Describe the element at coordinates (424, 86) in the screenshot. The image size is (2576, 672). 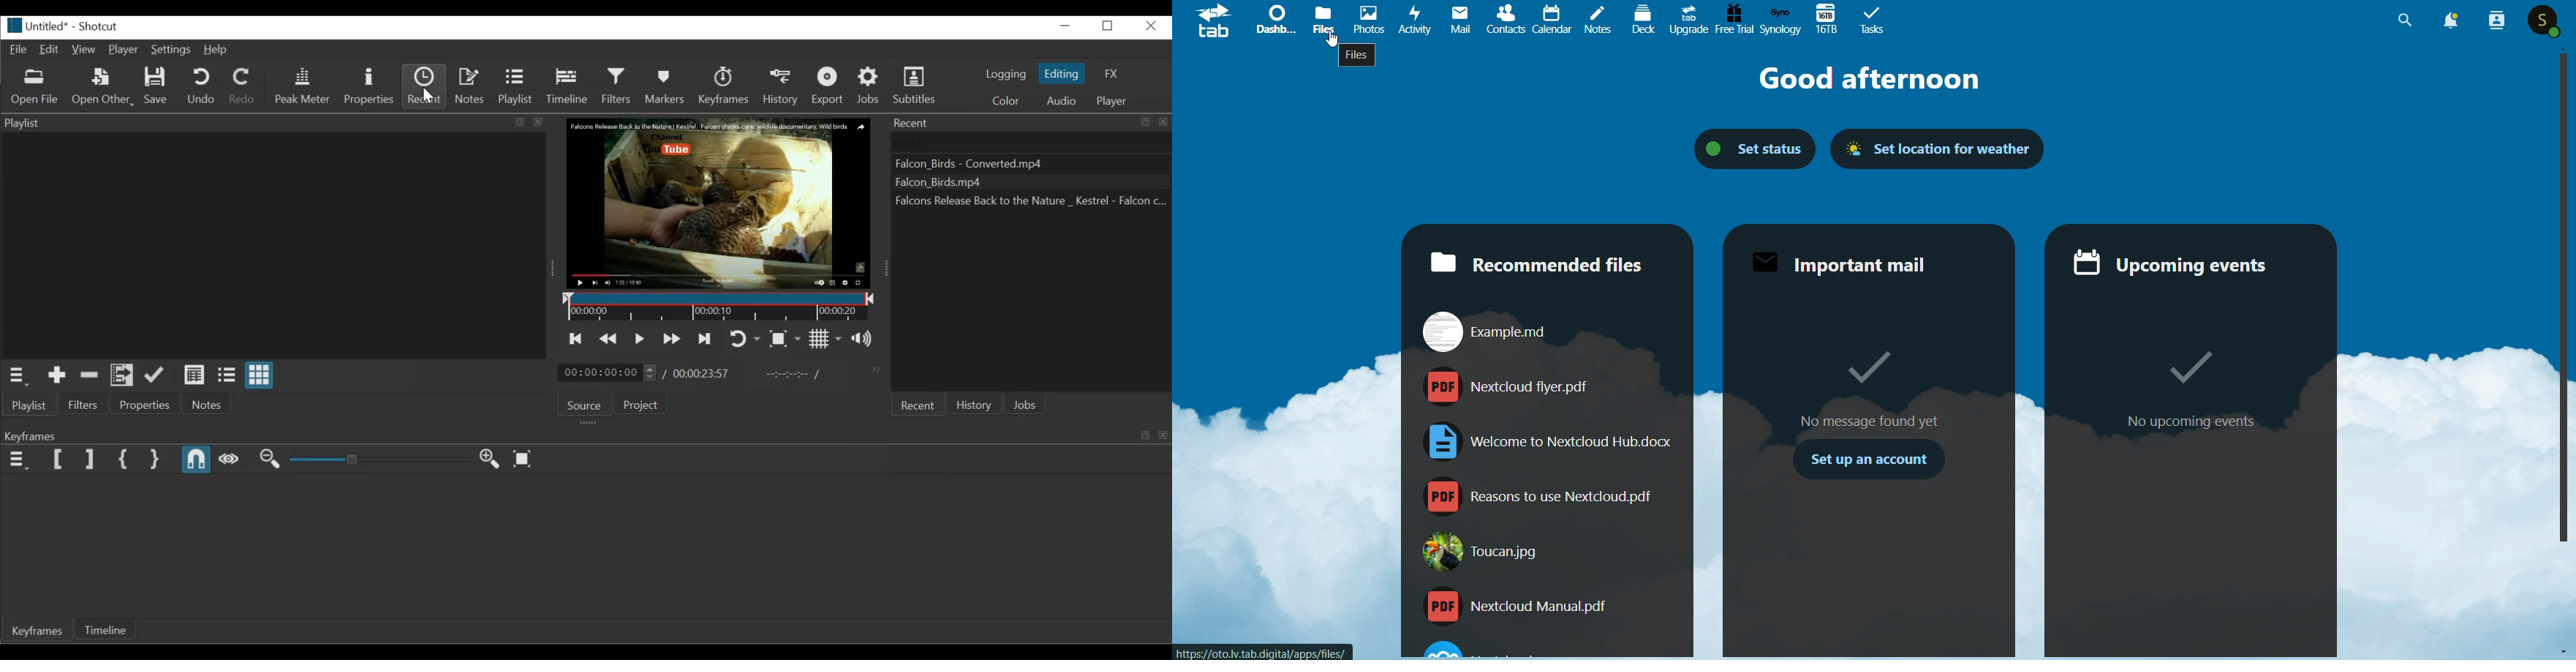
I see `Recent` at that location.